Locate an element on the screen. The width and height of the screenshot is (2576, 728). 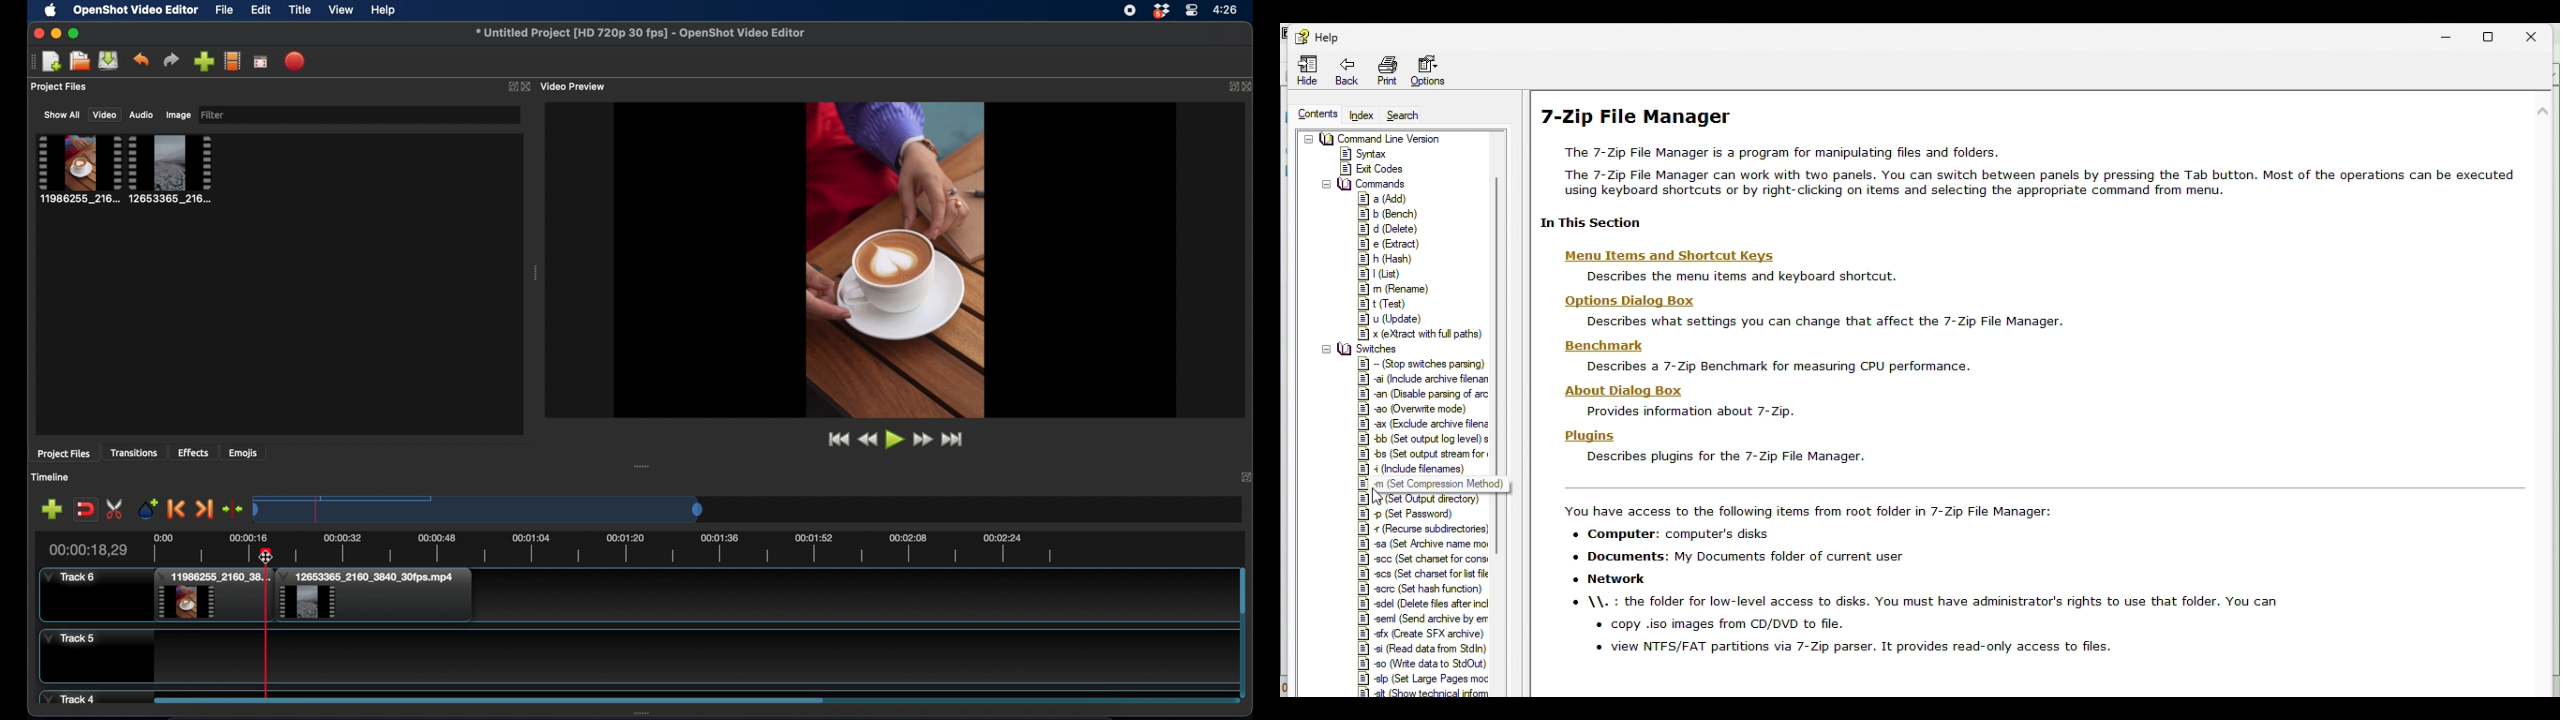
close is located at coordinates (1250, 86).